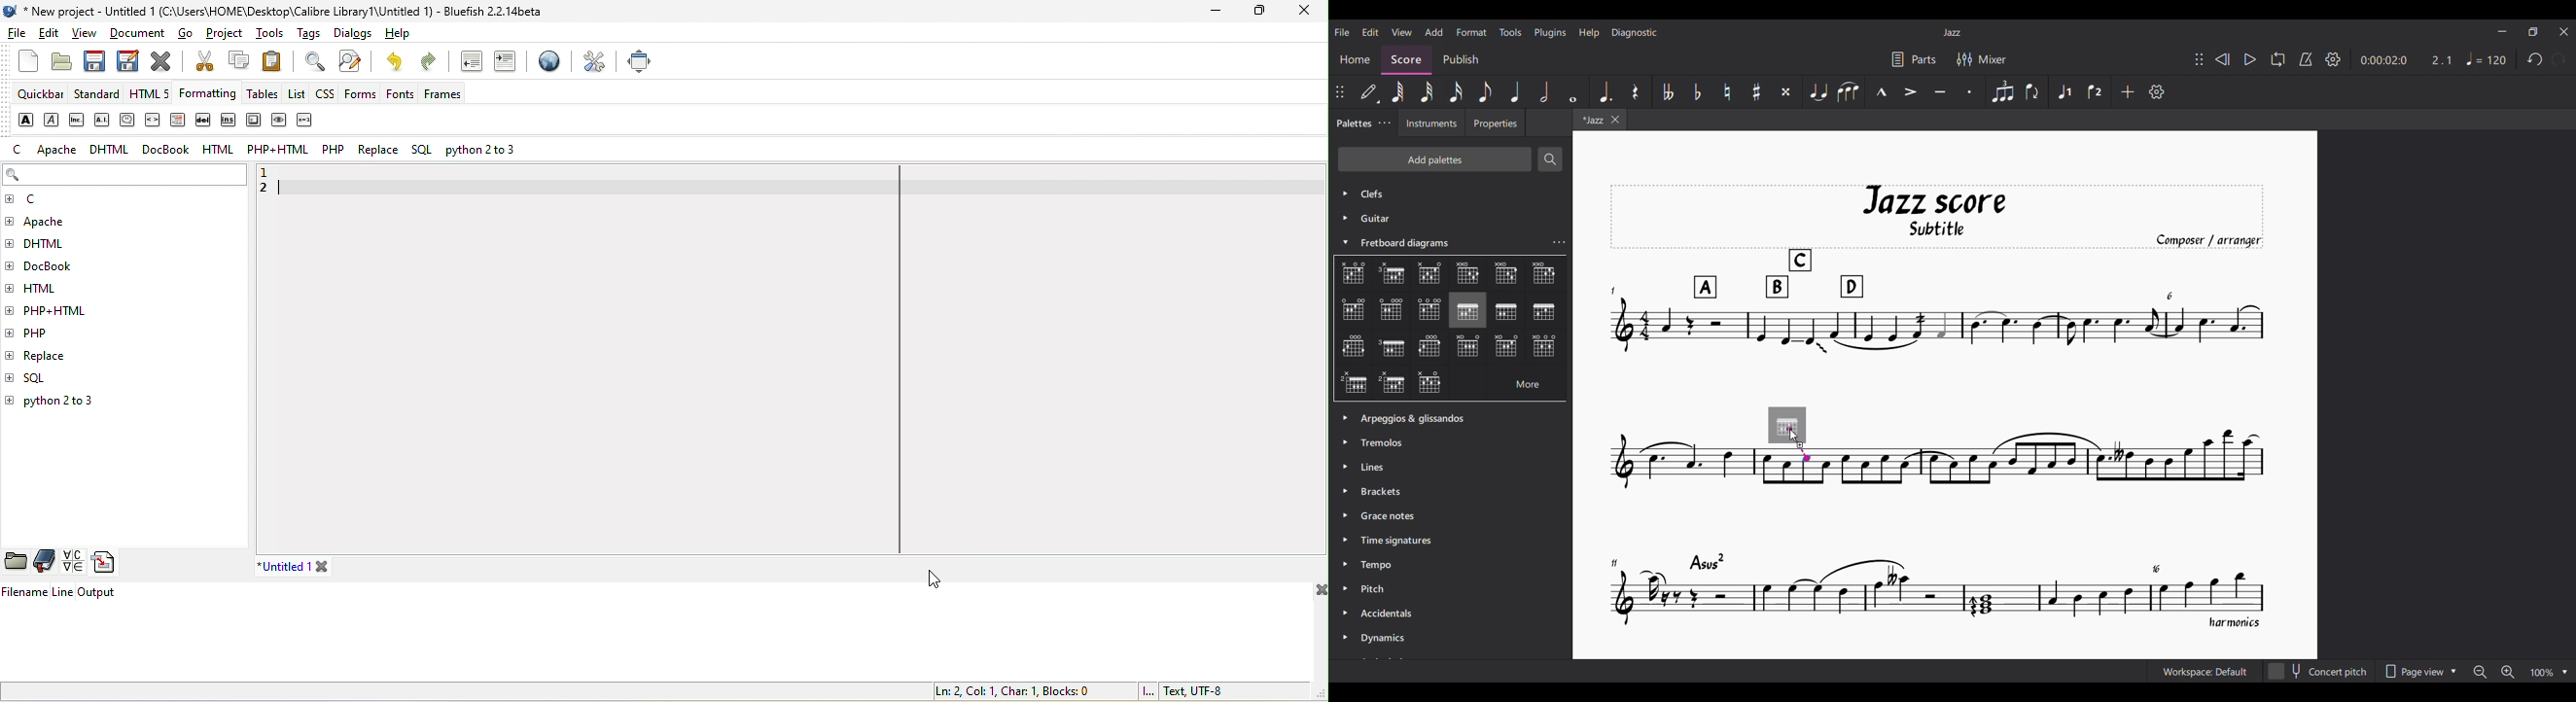 The width and height of the screenshot is (2576, 728). I want to click on Parts settings, so click(1914, 59).